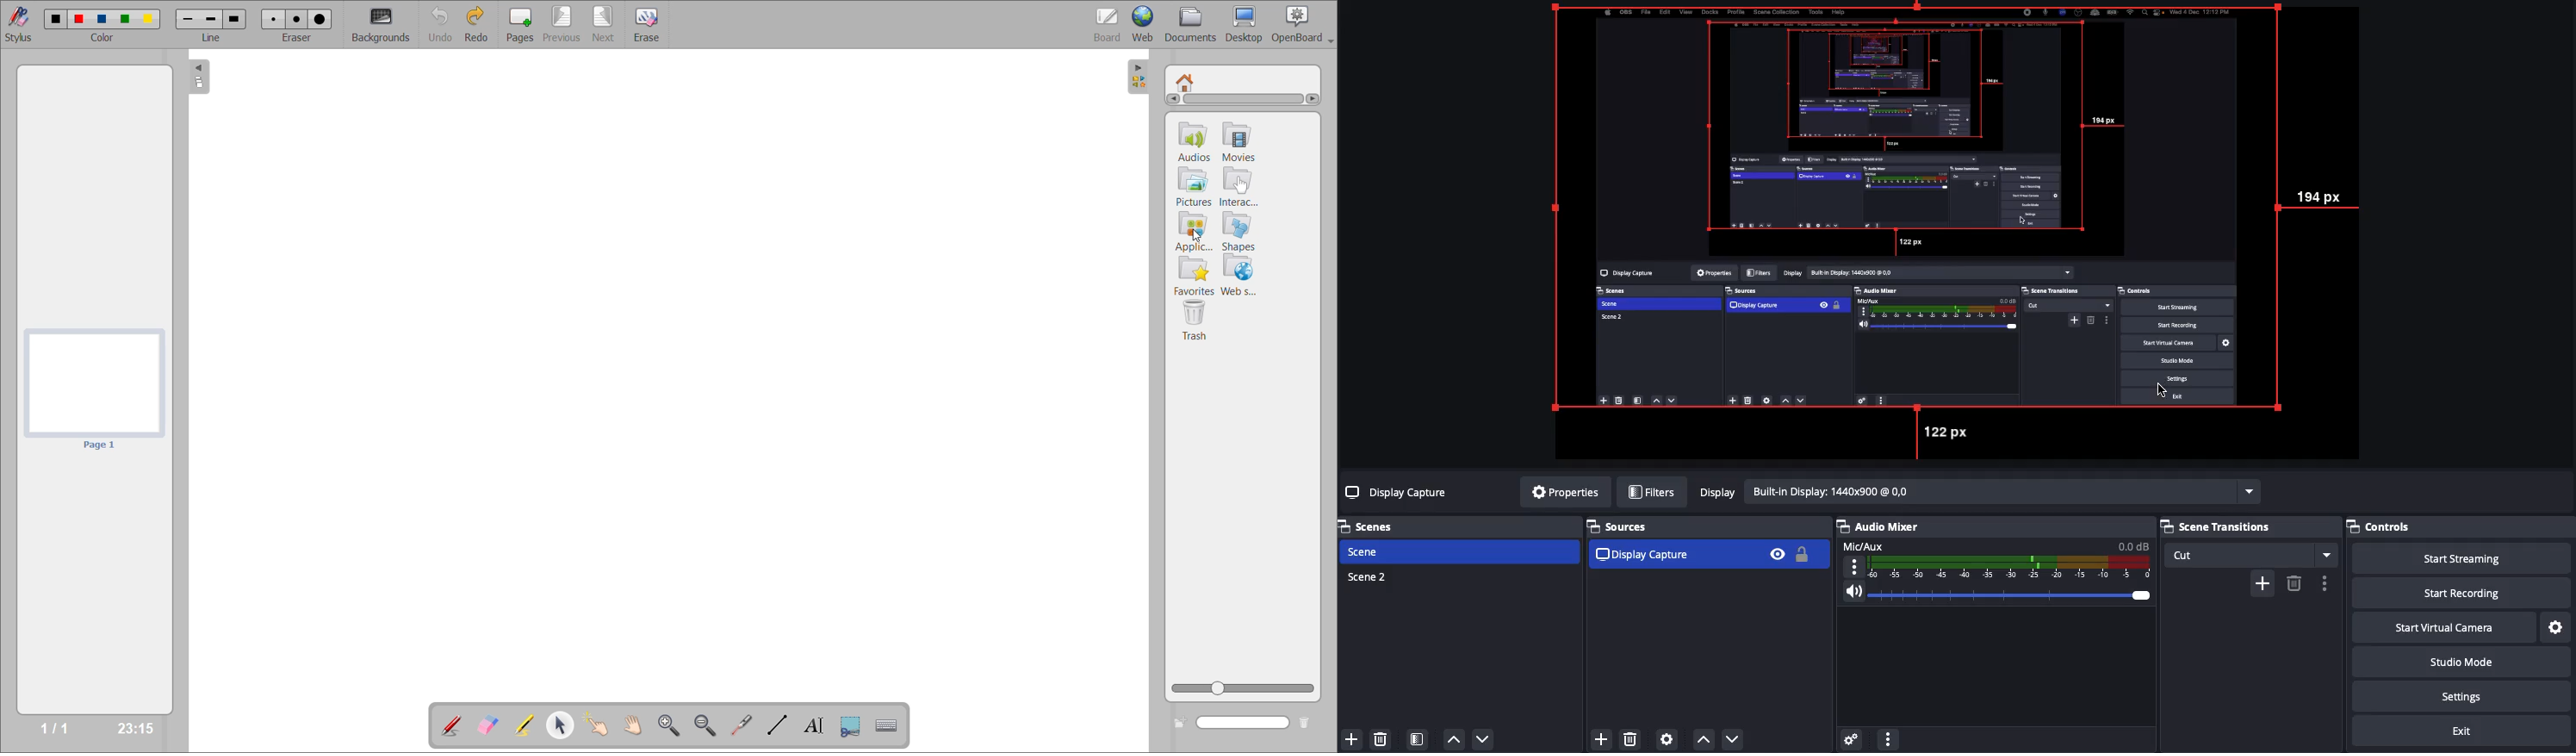 The image size is (2576, 756). I want to click on Delete, so click(1631, 736).